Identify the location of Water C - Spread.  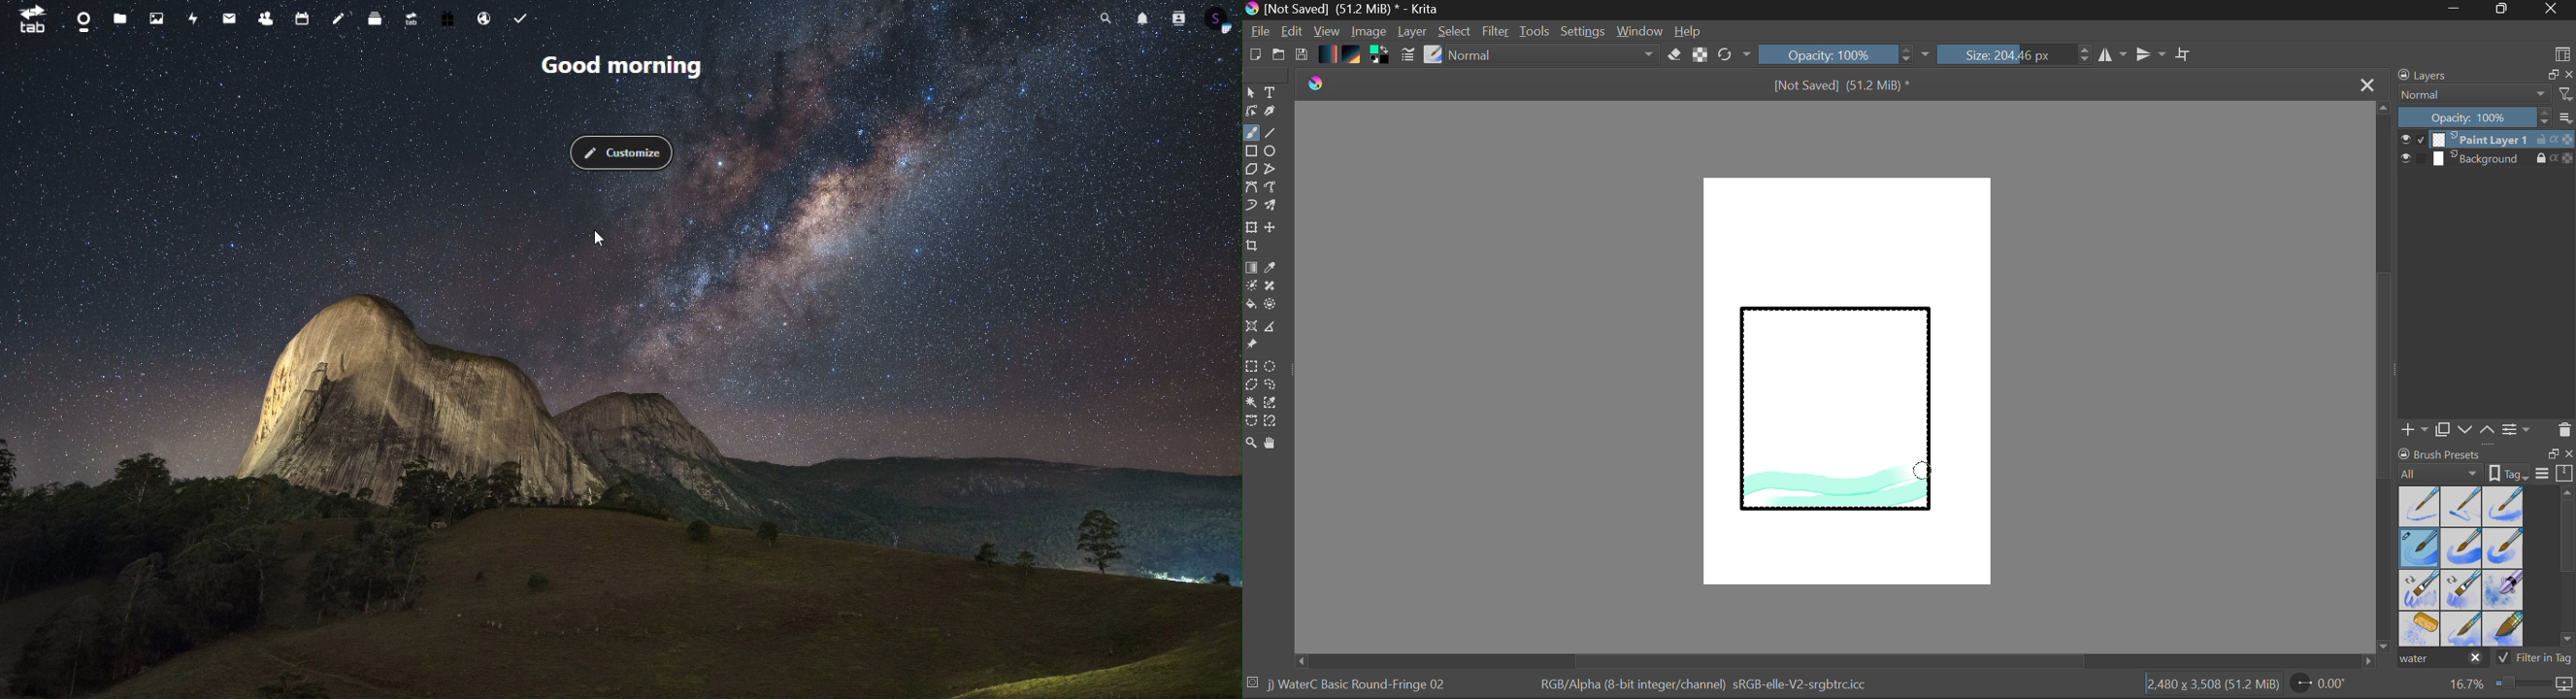
(2463, 629).